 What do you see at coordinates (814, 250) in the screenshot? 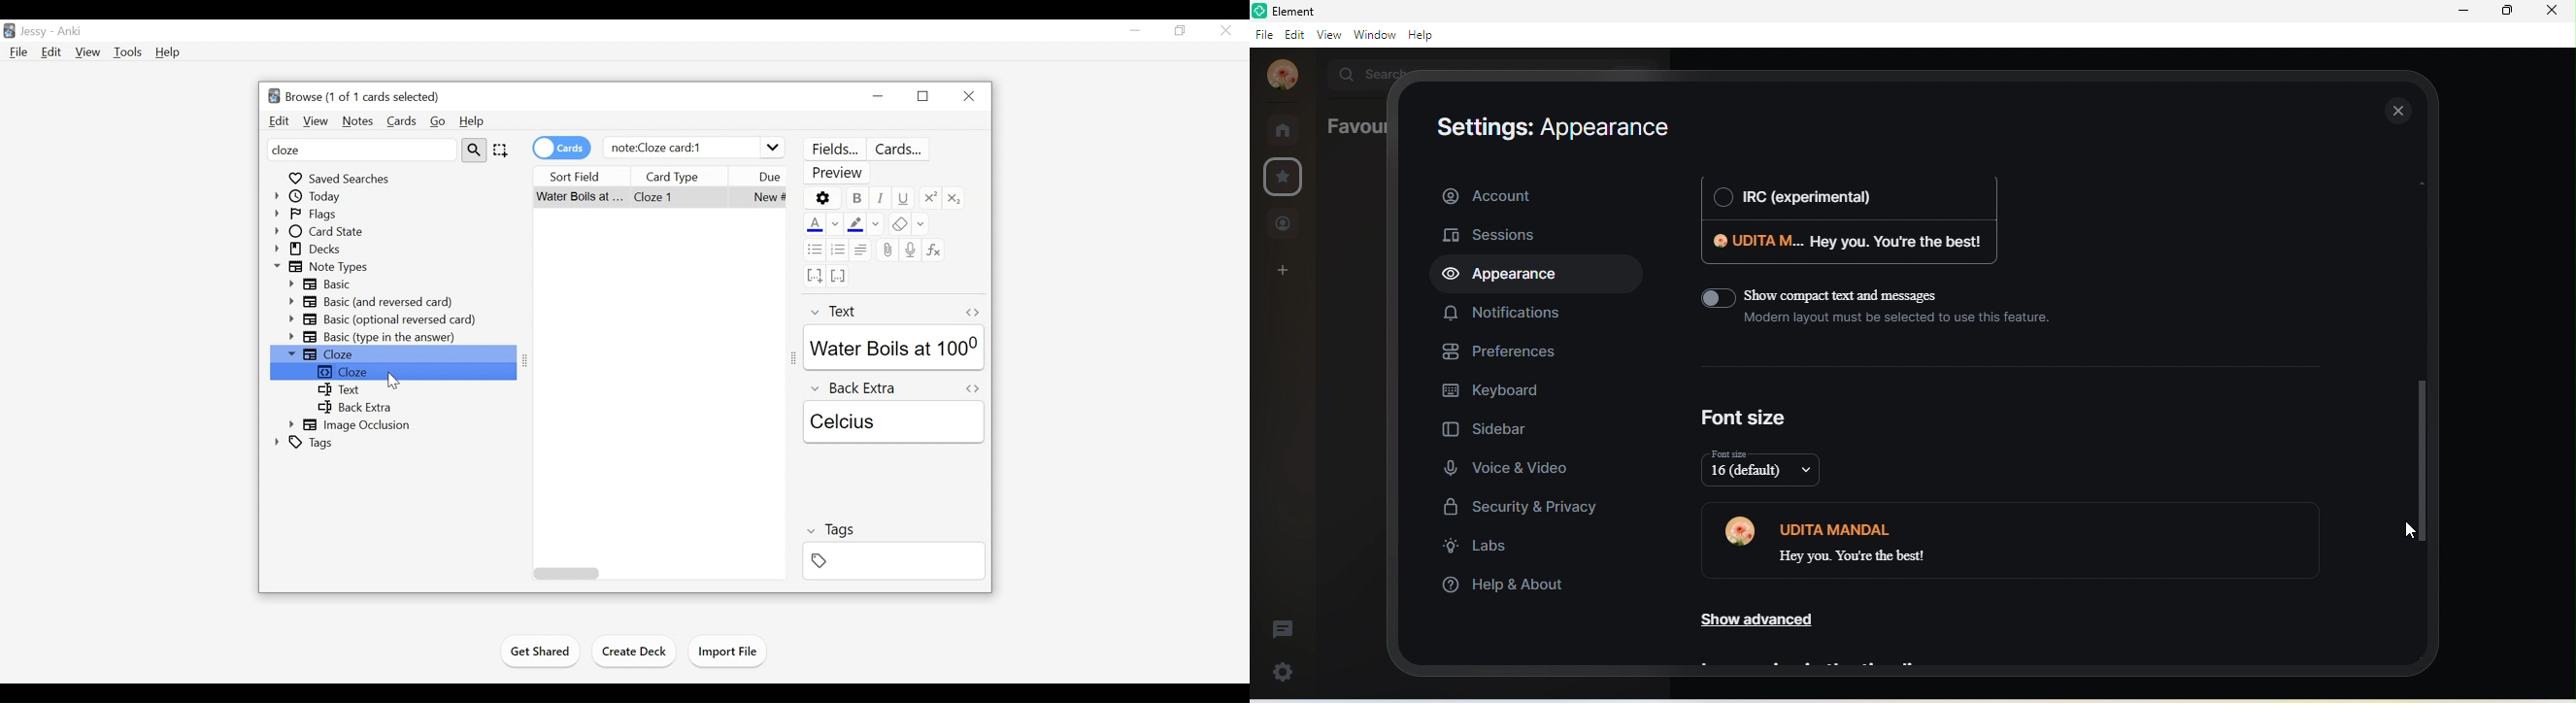
I see `Unordered list` at bounding box center [814, 250].